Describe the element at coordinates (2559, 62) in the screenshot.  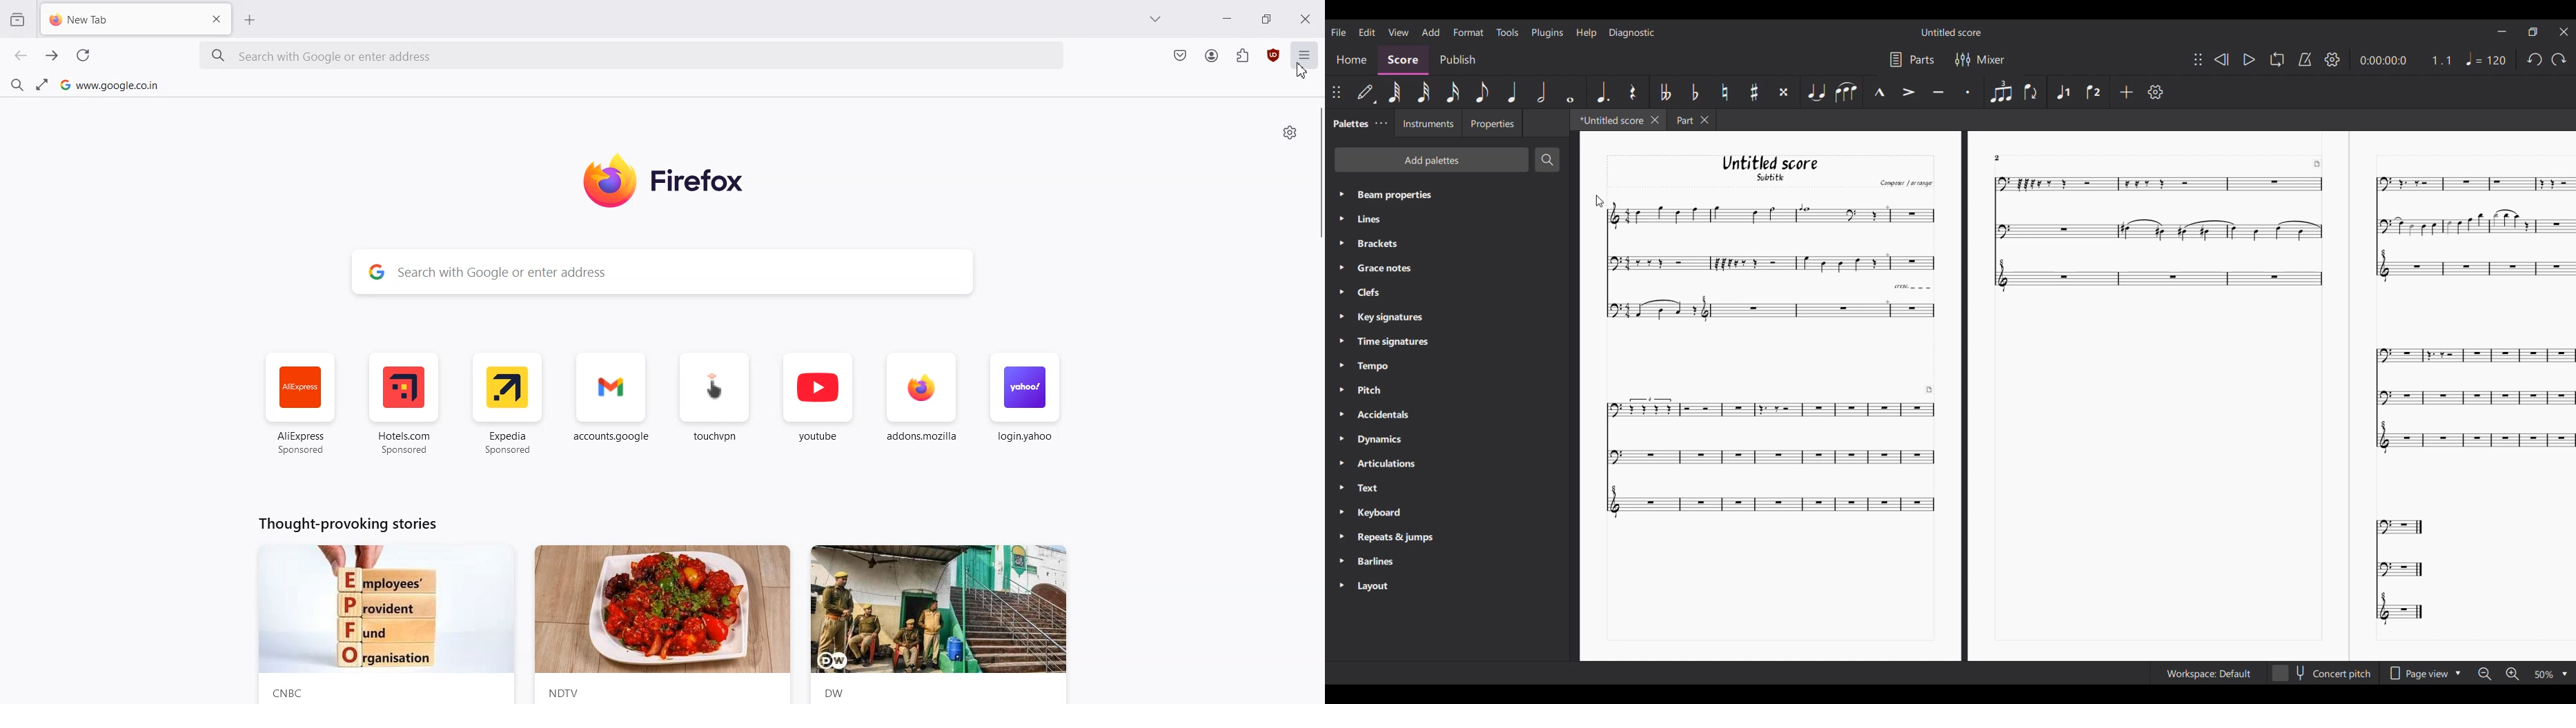
I see `Undo` at that location.